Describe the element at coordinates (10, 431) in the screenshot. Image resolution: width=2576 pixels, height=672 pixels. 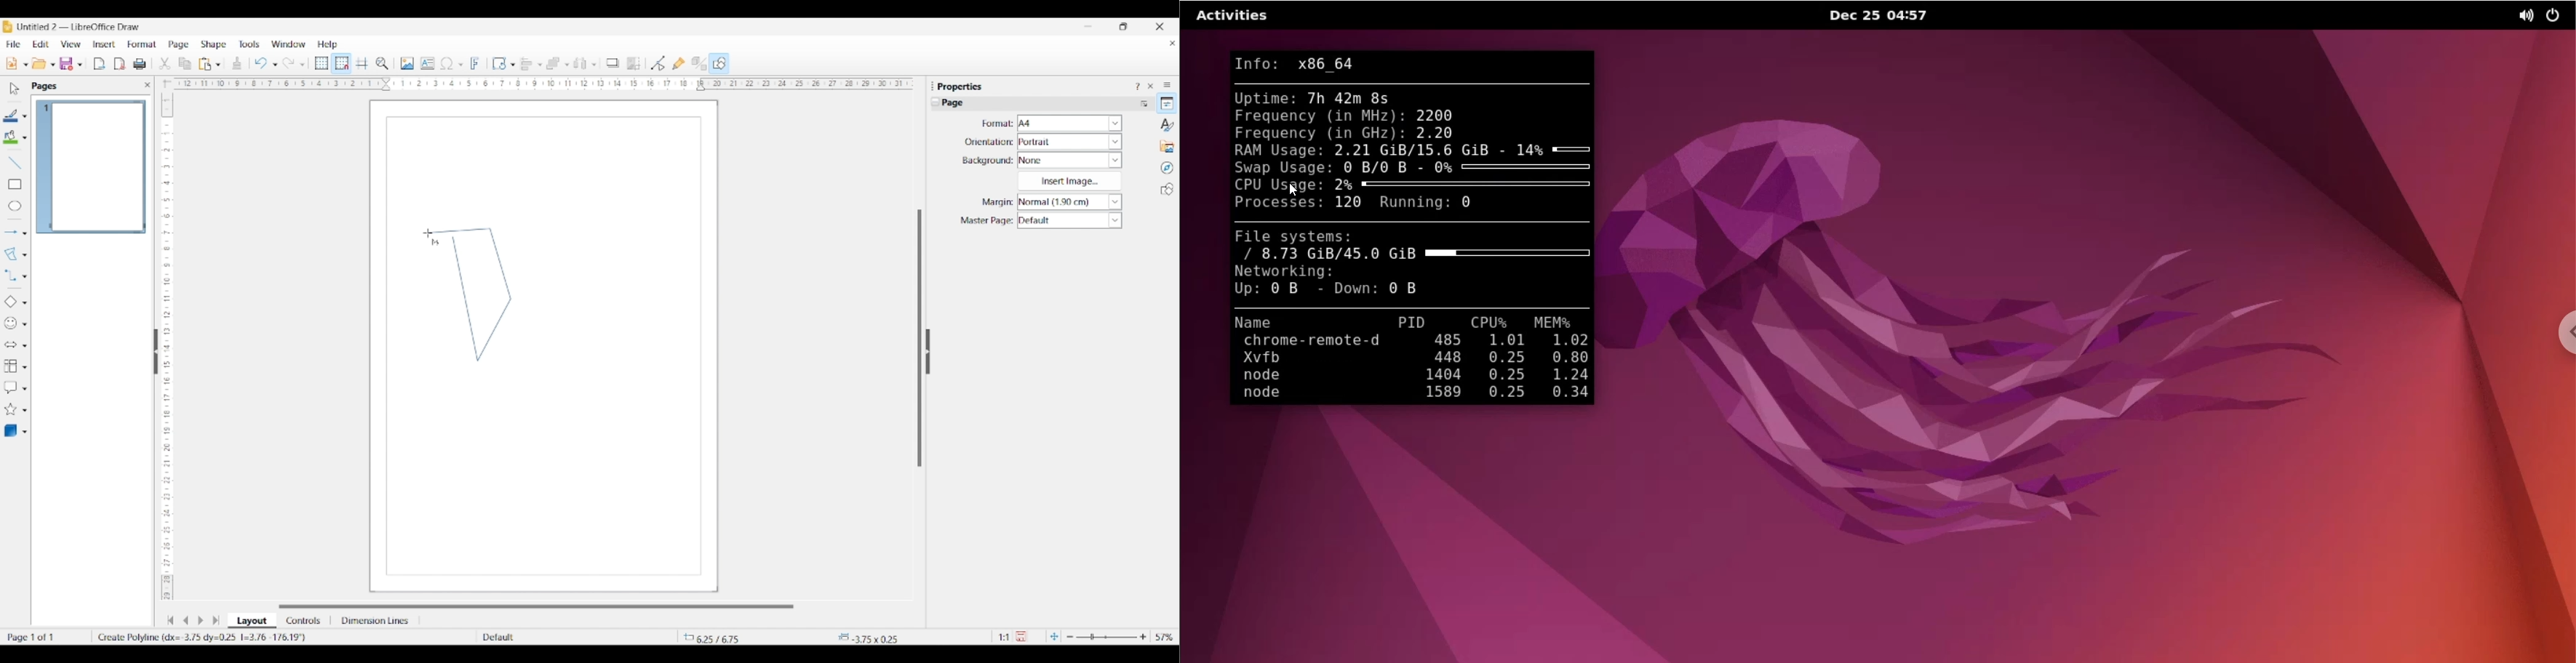
I see `Selected 3D object` at that location.